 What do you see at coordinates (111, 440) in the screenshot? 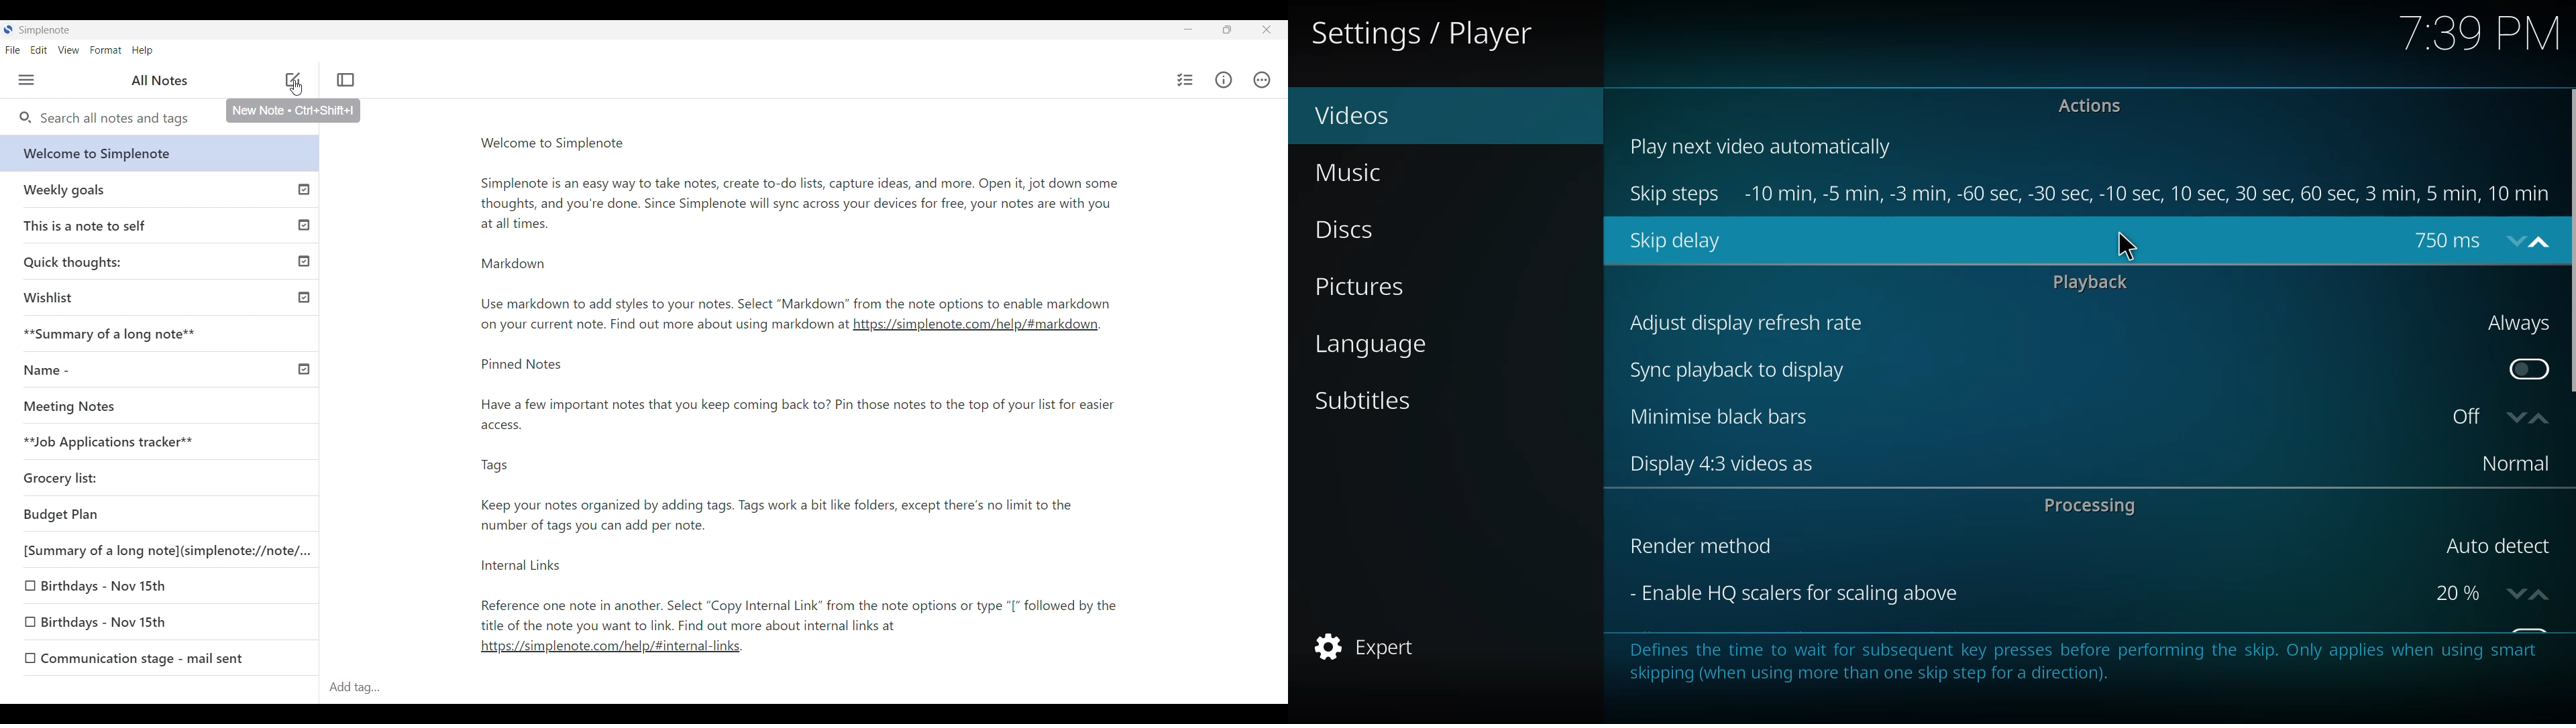
I see `Unpublished note` at bounding box center [111, 440].